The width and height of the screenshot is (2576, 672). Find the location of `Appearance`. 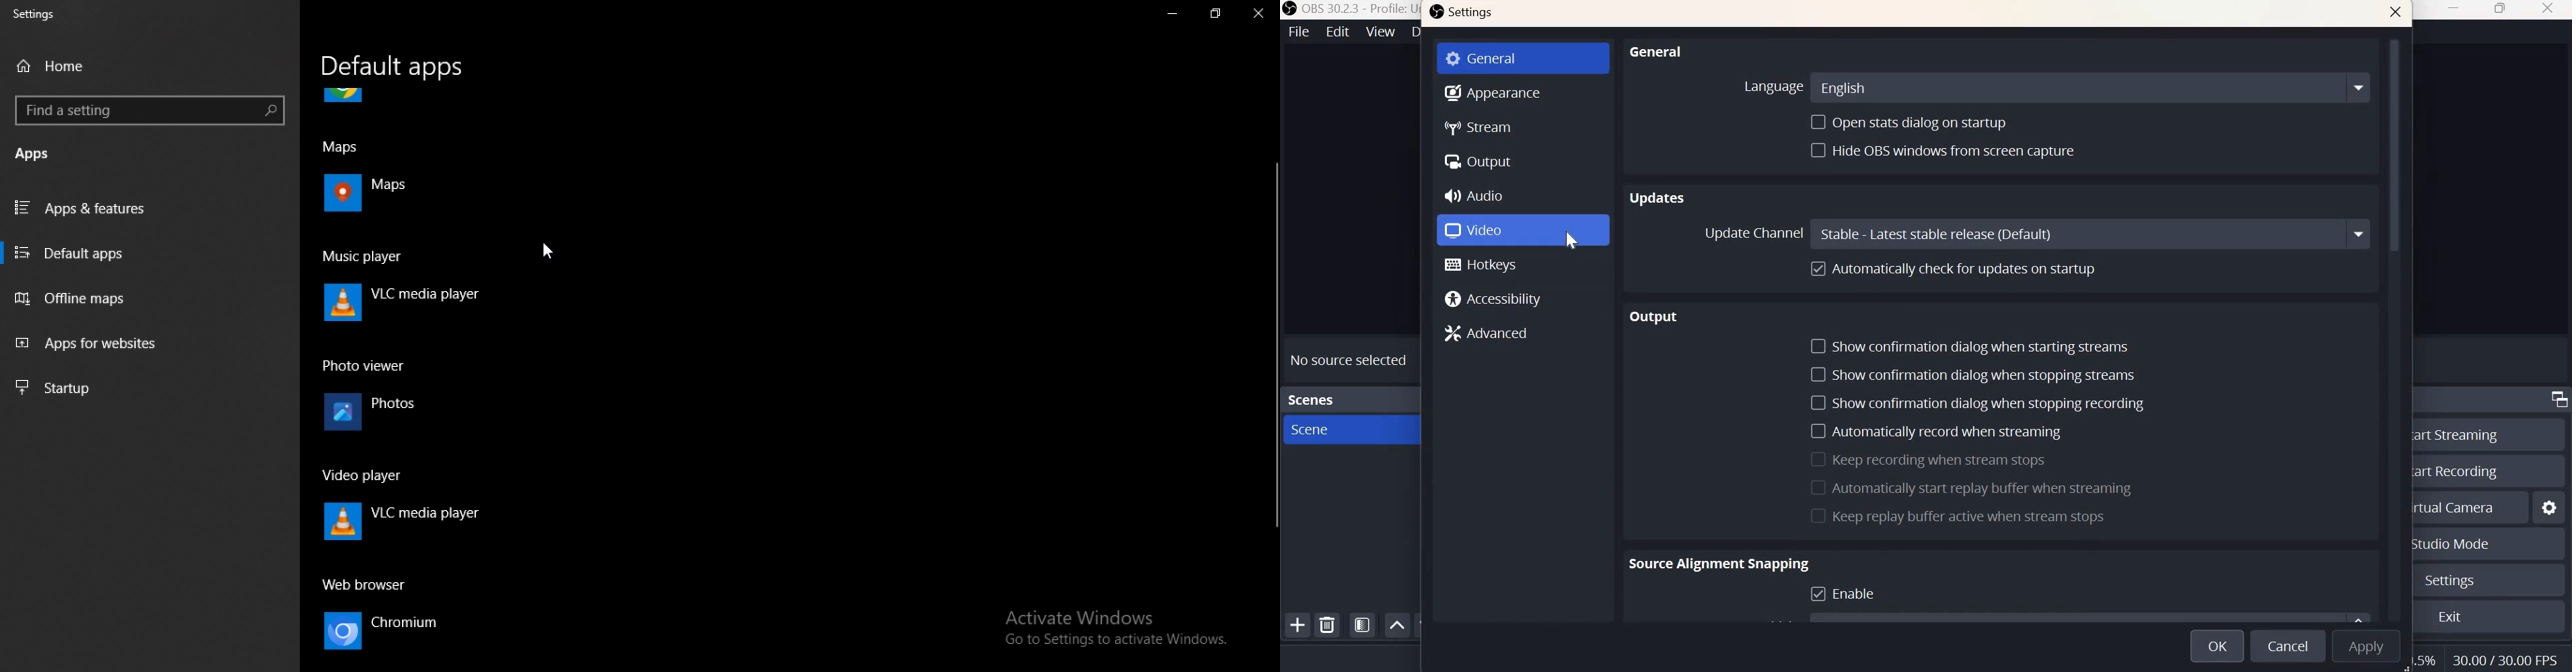

Appearance is located at coordinates (1493, 91).